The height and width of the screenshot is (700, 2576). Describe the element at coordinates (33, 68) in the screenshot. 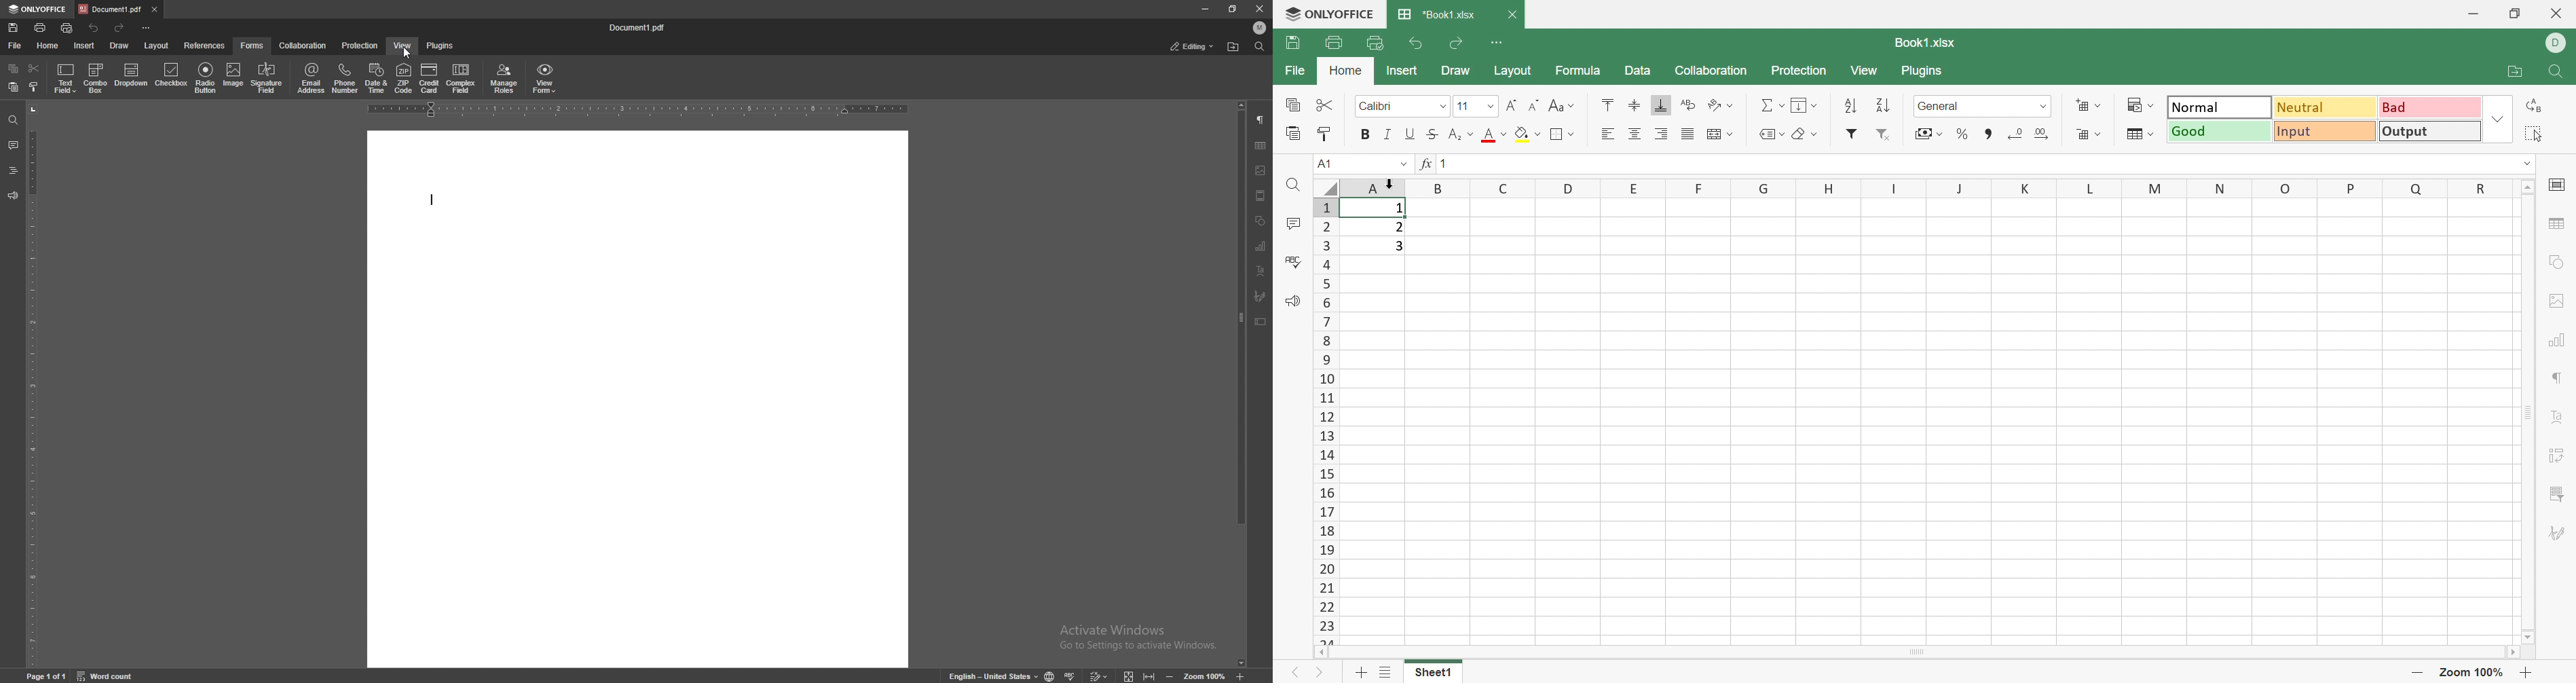

I see `cut` at that location.